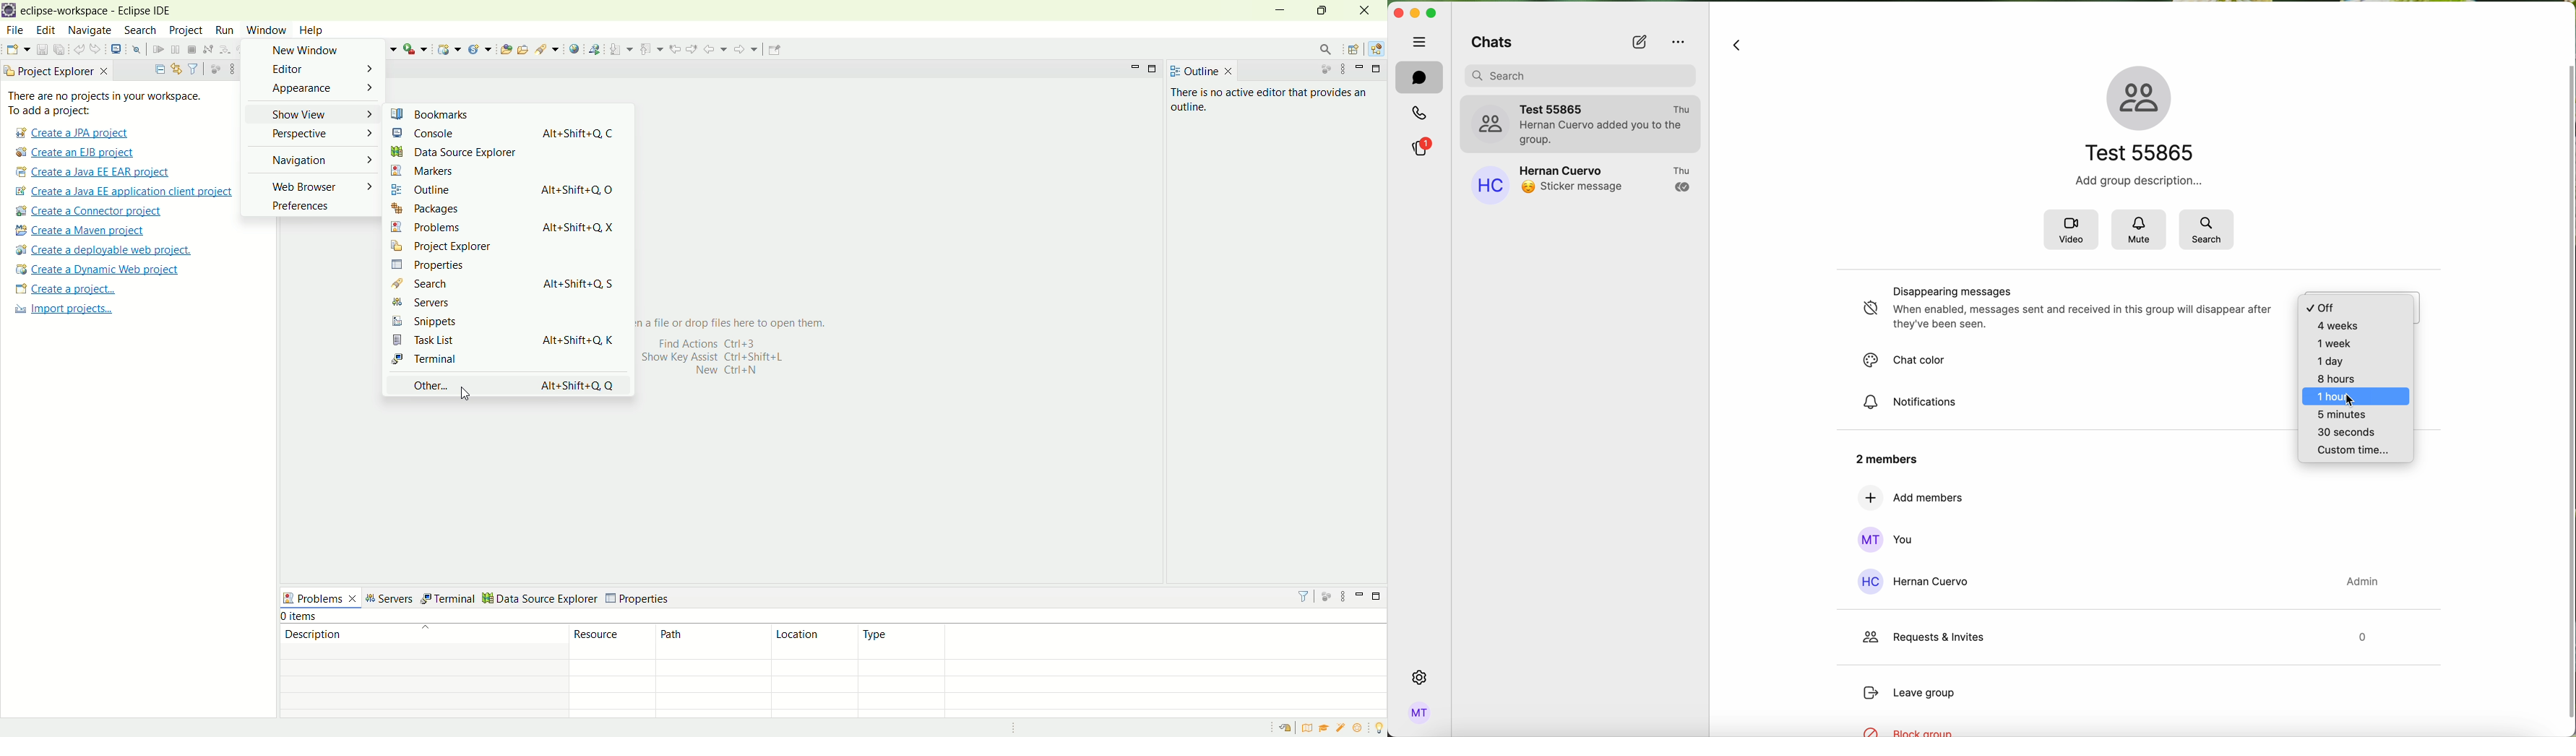 Image resolution: width=2576 pixels, height=756 pixels. I want to click on resource, so click(609, 640).